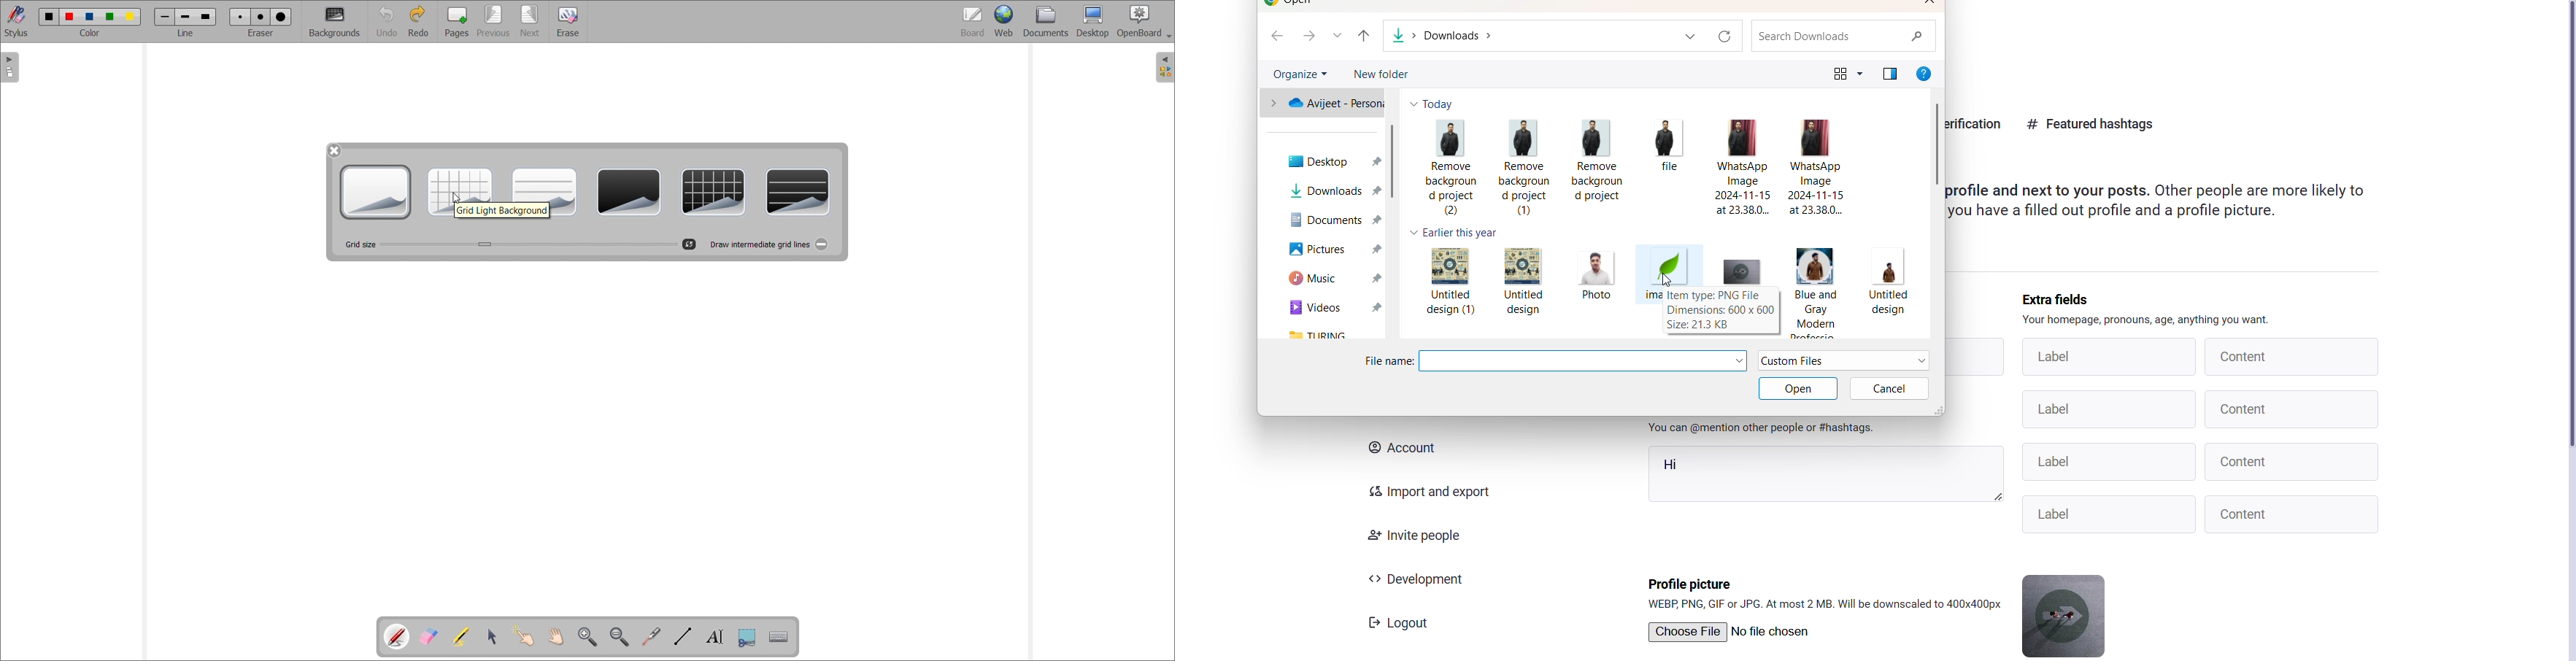 The image size is (2576, 672). I want to click on instruction, so click(2148, 321).